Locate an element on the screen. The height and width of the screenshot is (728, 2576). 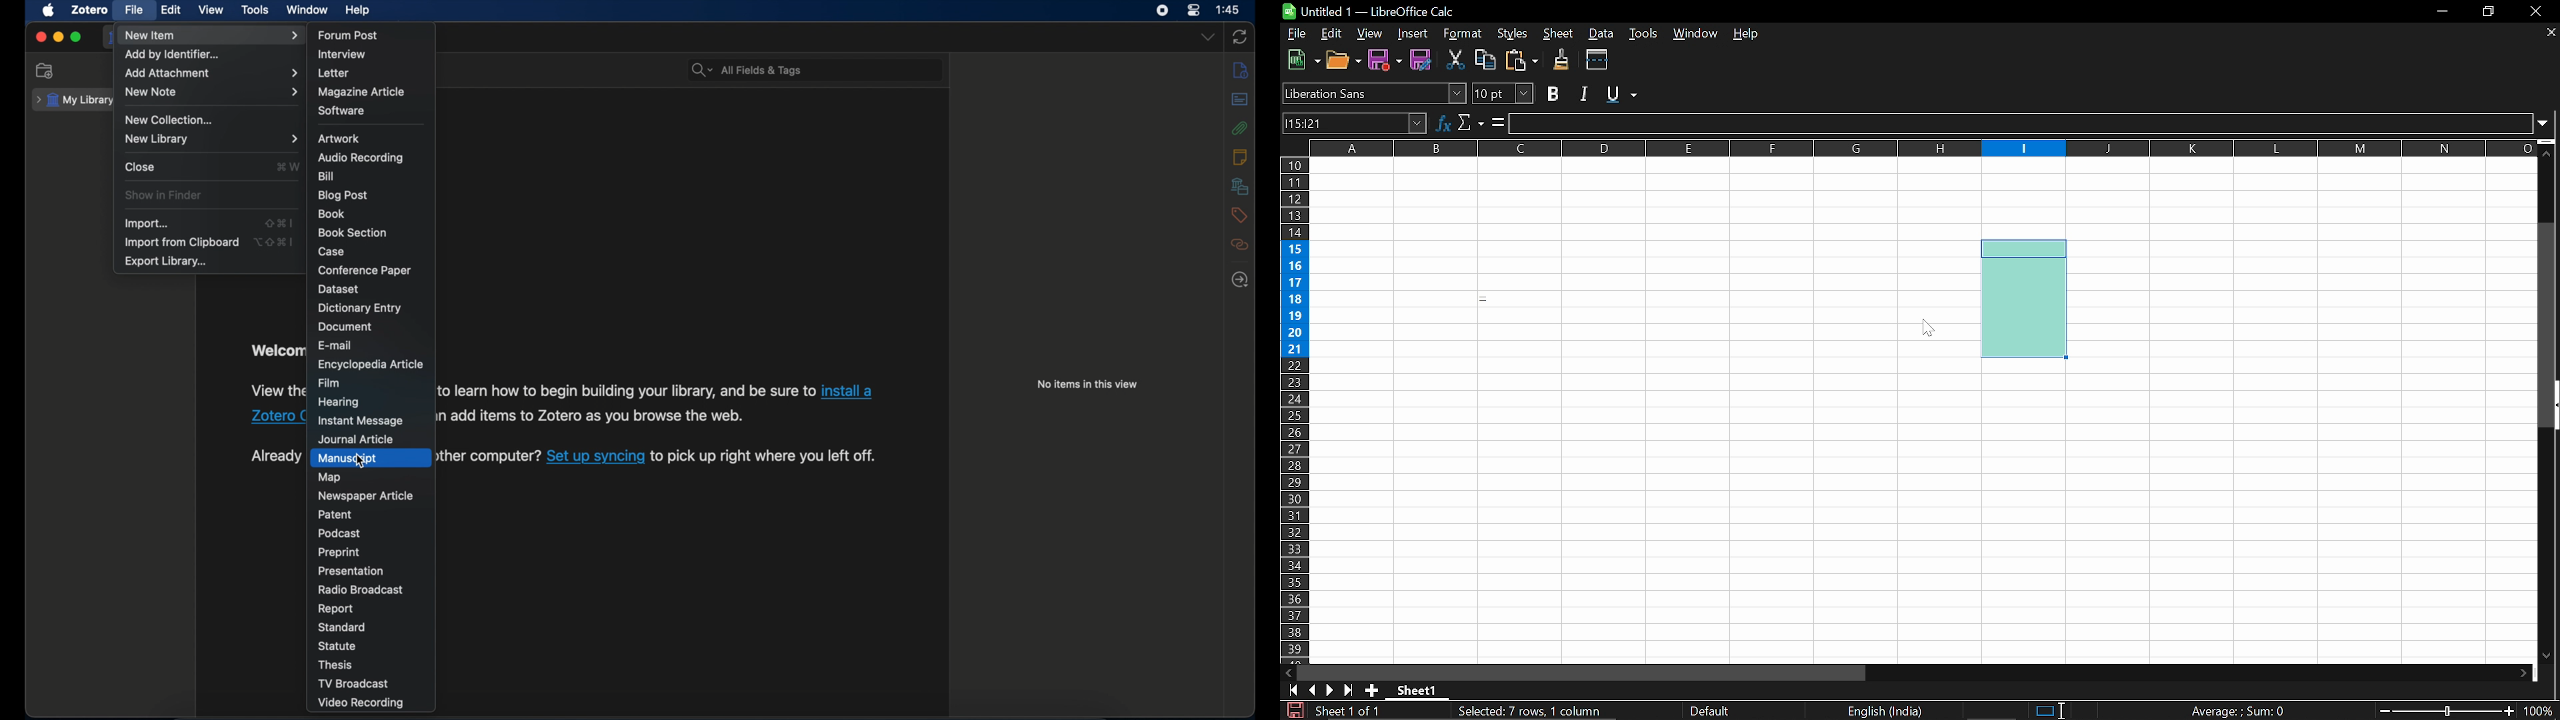
new note is located at coordinates (212, 91).